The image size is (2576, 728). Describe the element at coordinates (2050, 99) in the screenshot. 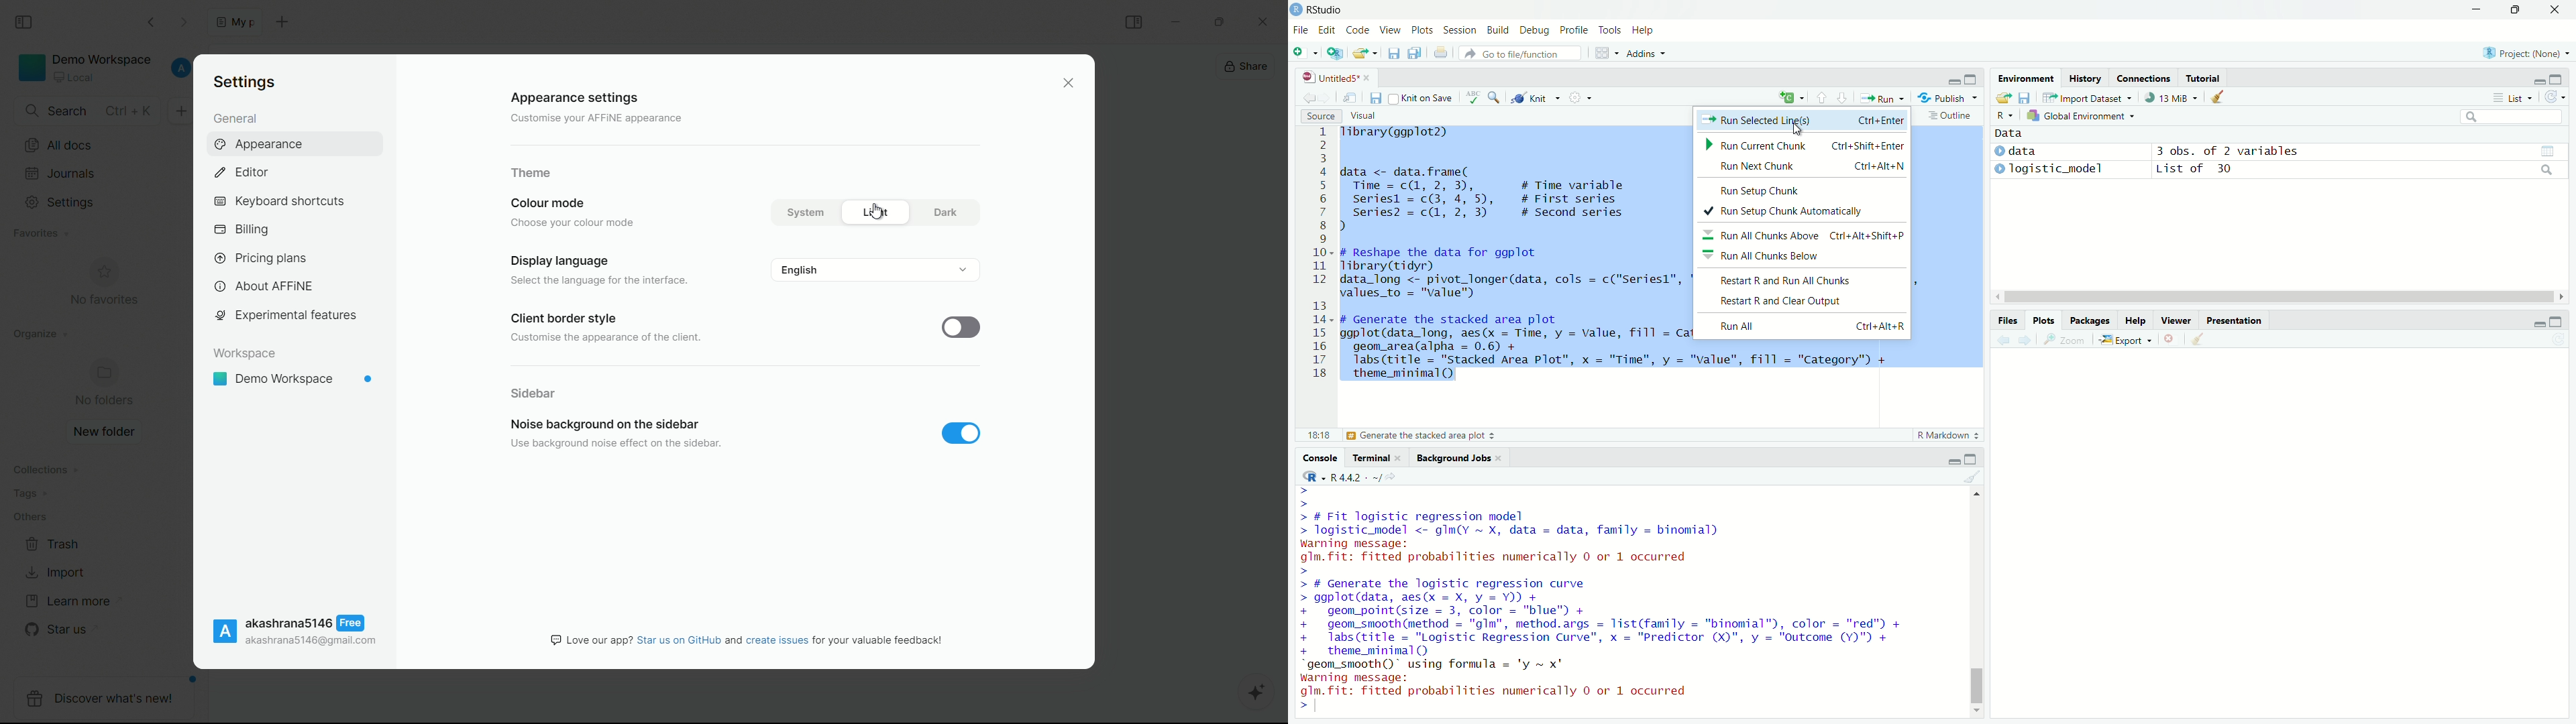

I see `move` at that location.